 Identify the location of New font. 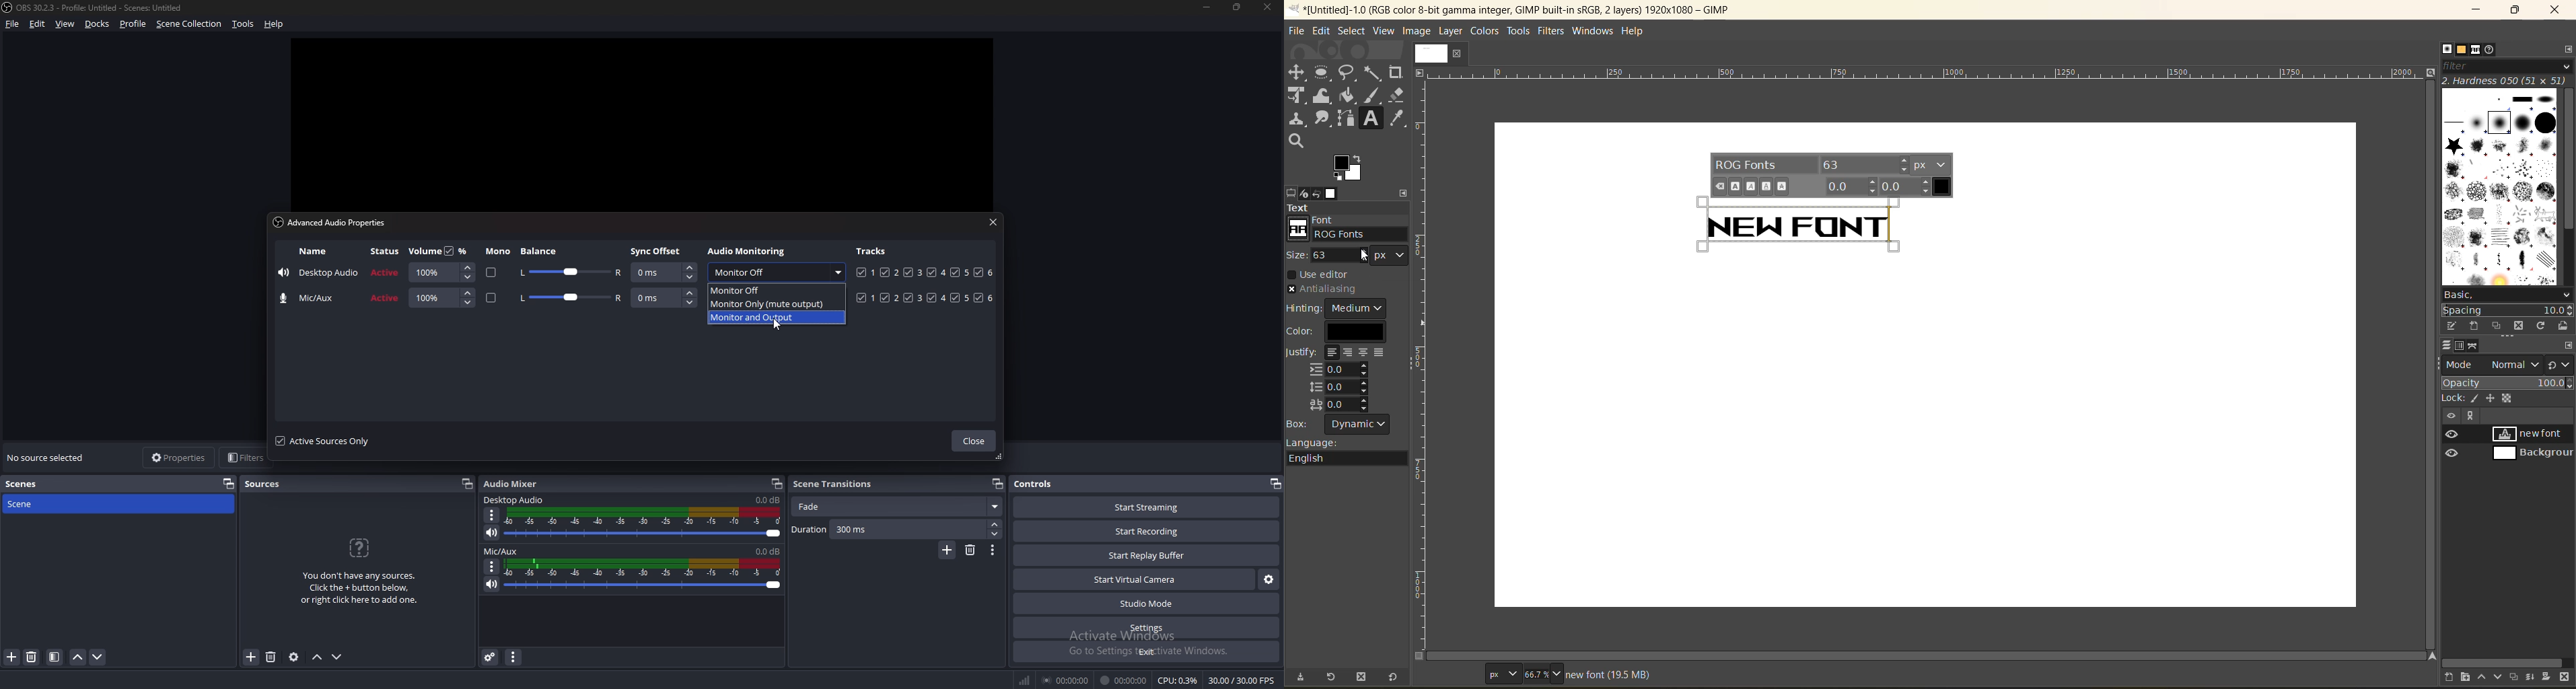
(1804, 223).